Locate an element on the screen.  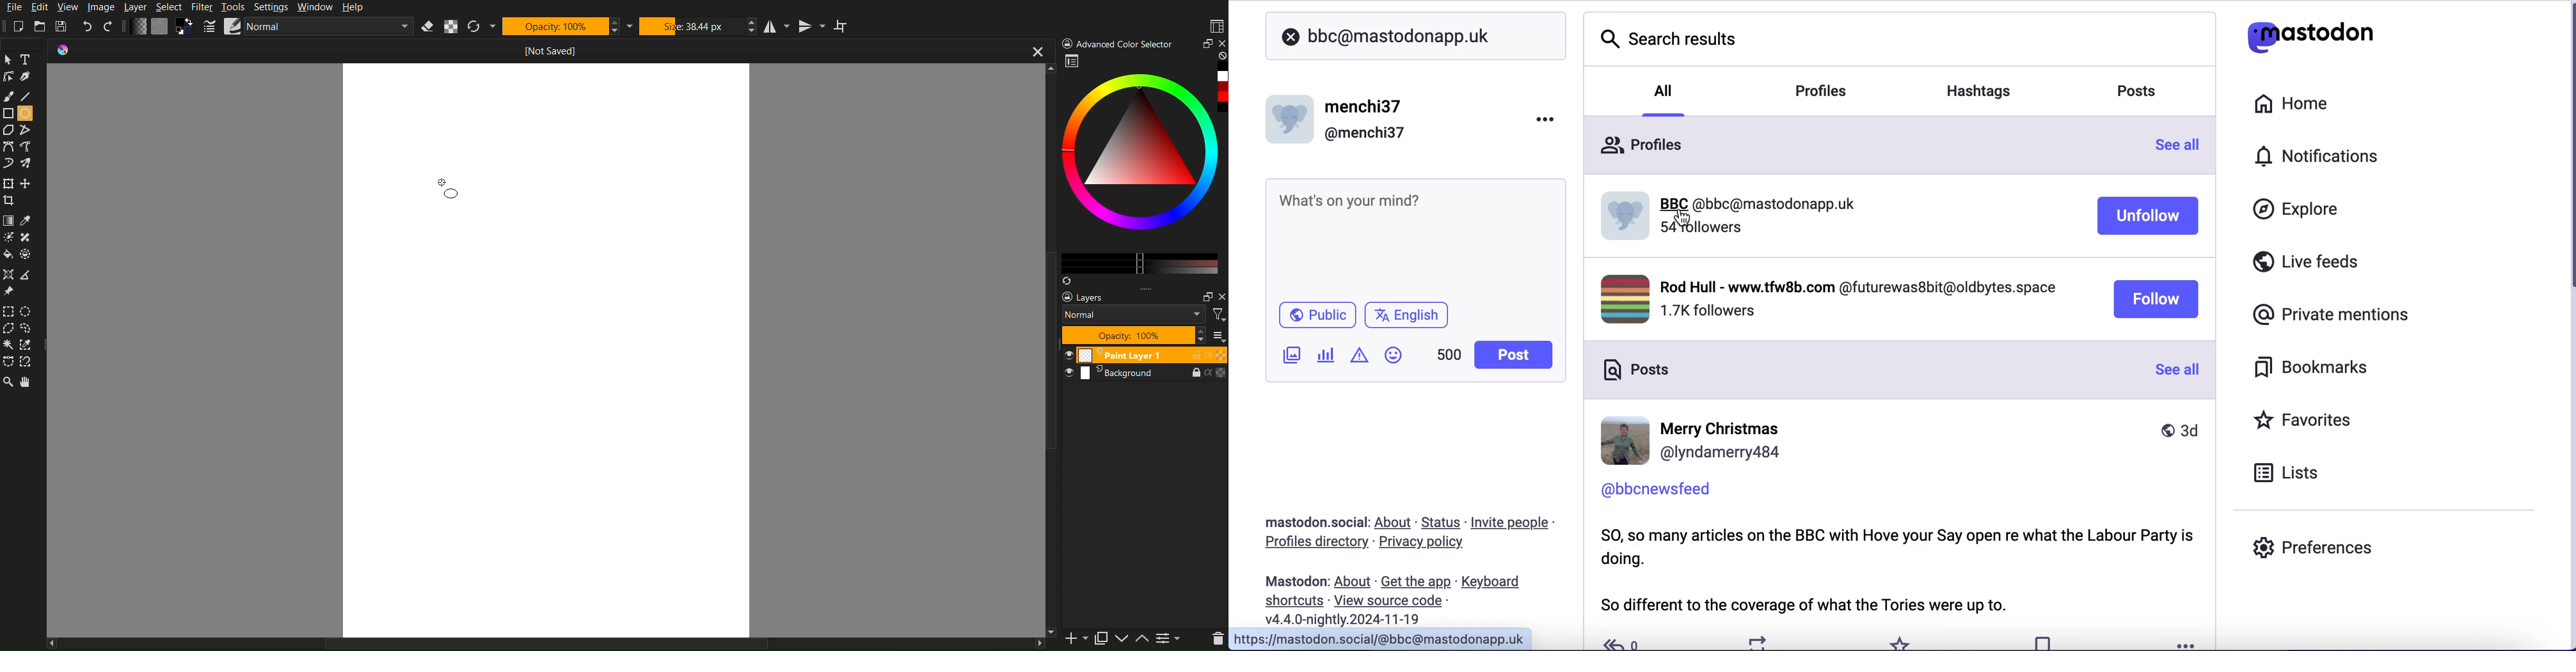
Color Settings is located at coordinates (170, 26).